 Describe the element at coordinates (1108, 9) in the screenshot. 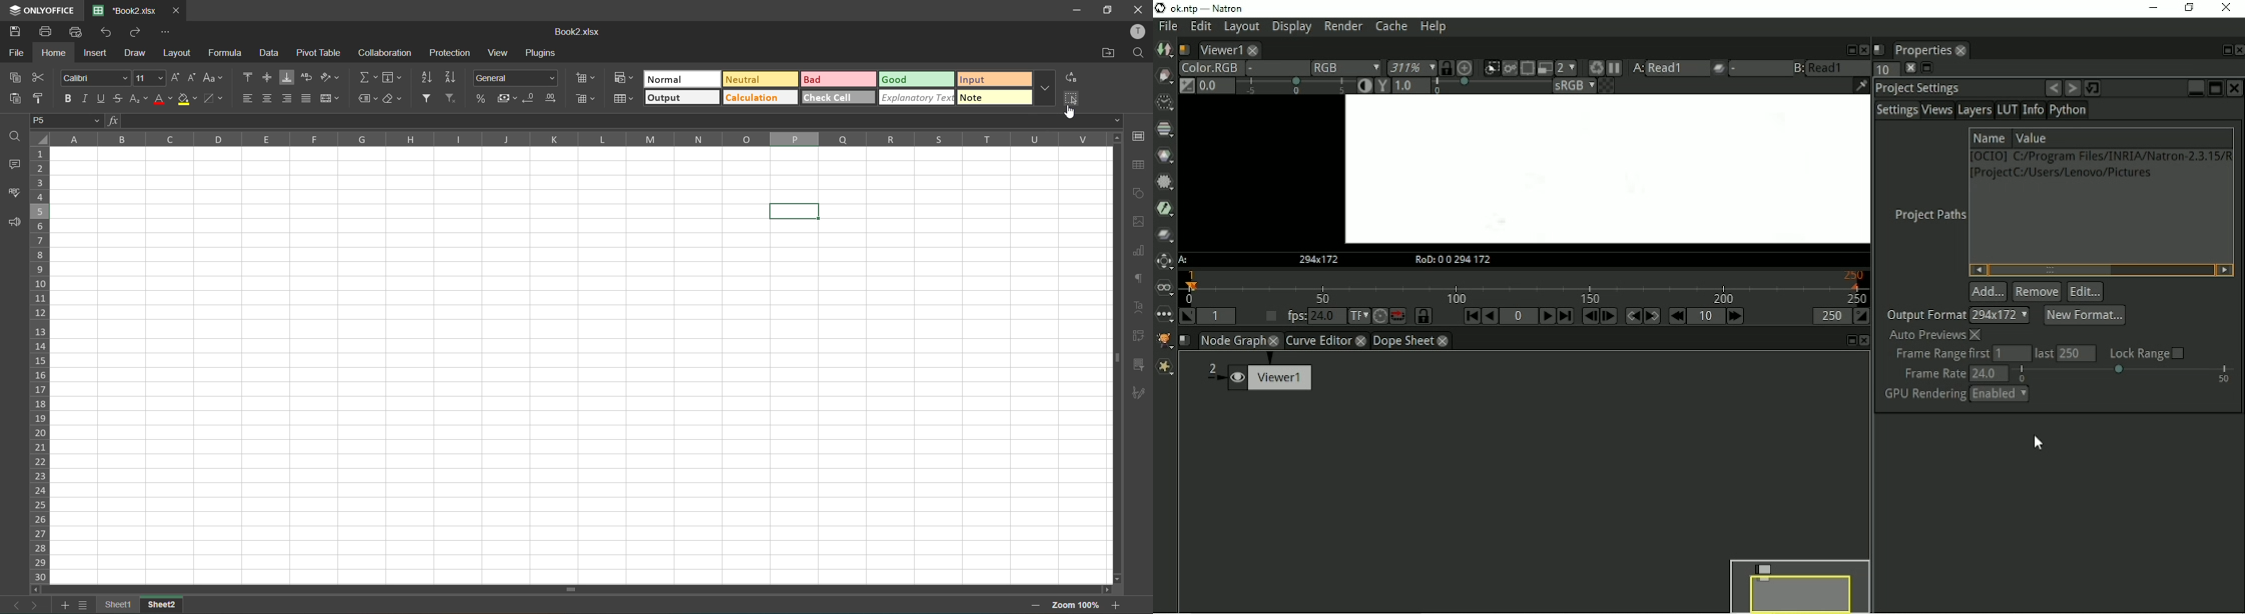

I see `maximise` at that location.